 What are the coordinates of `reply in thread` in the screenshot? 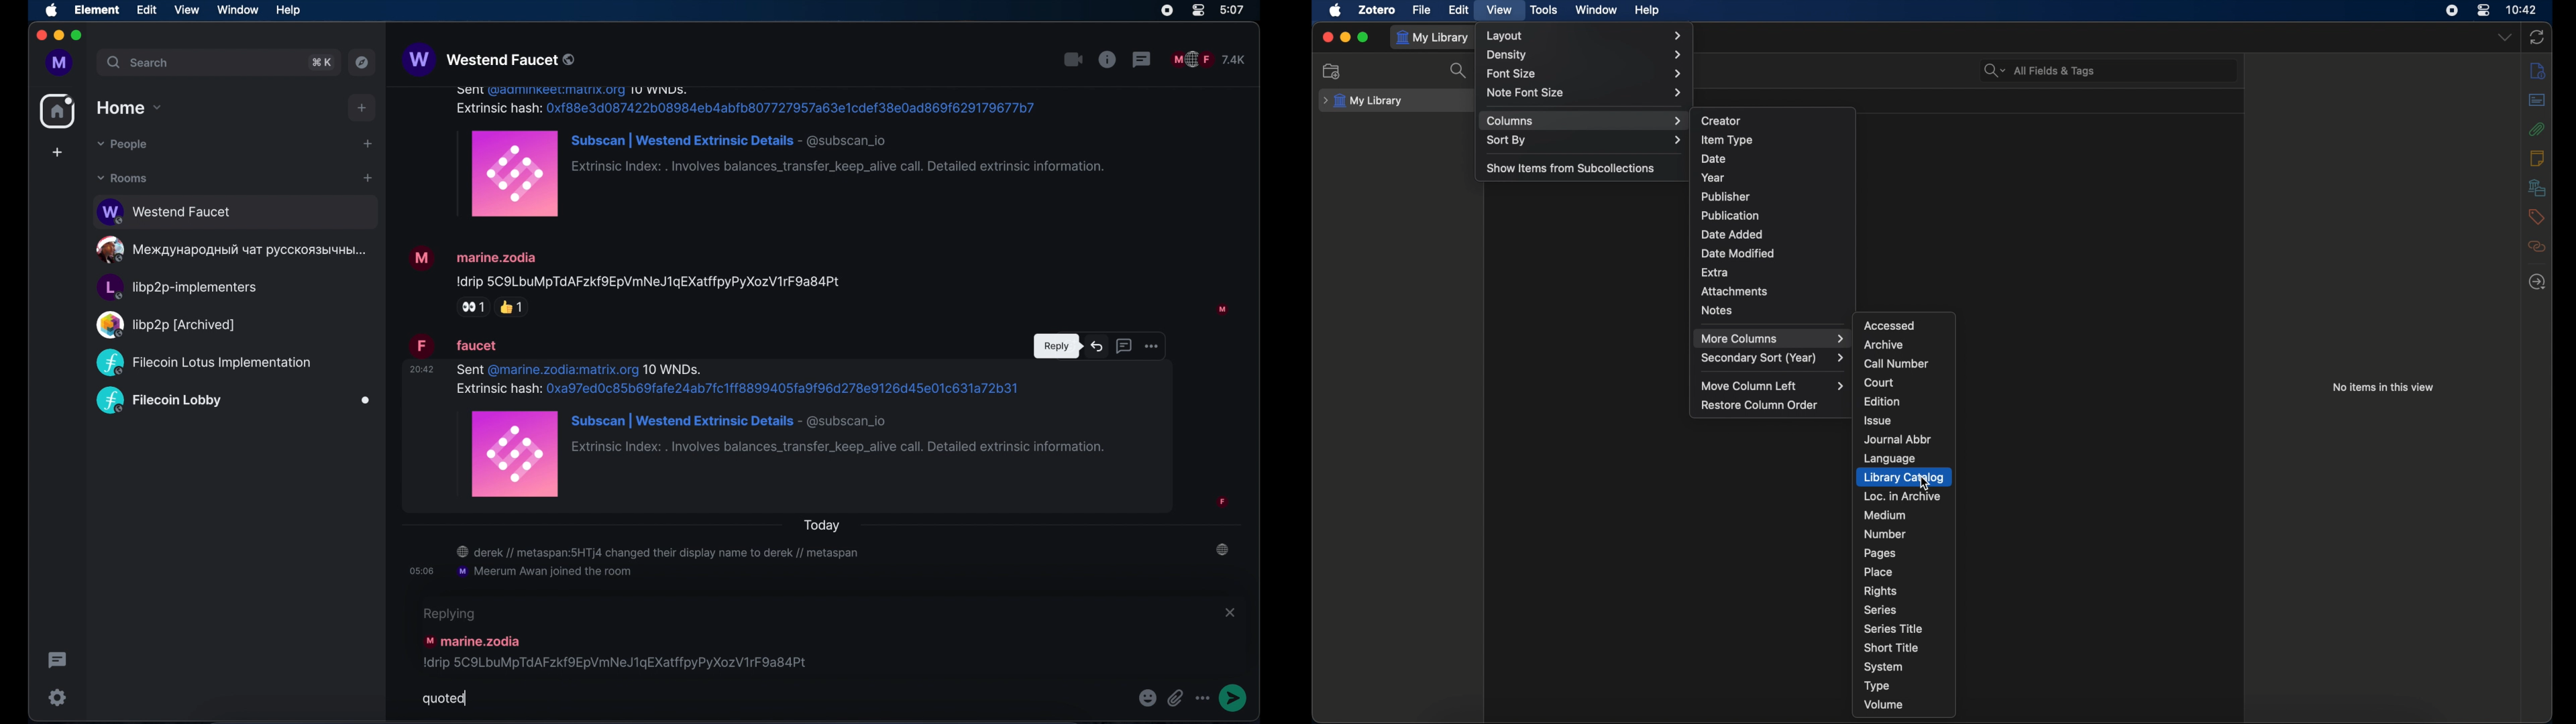 It's located at (1124, 345).